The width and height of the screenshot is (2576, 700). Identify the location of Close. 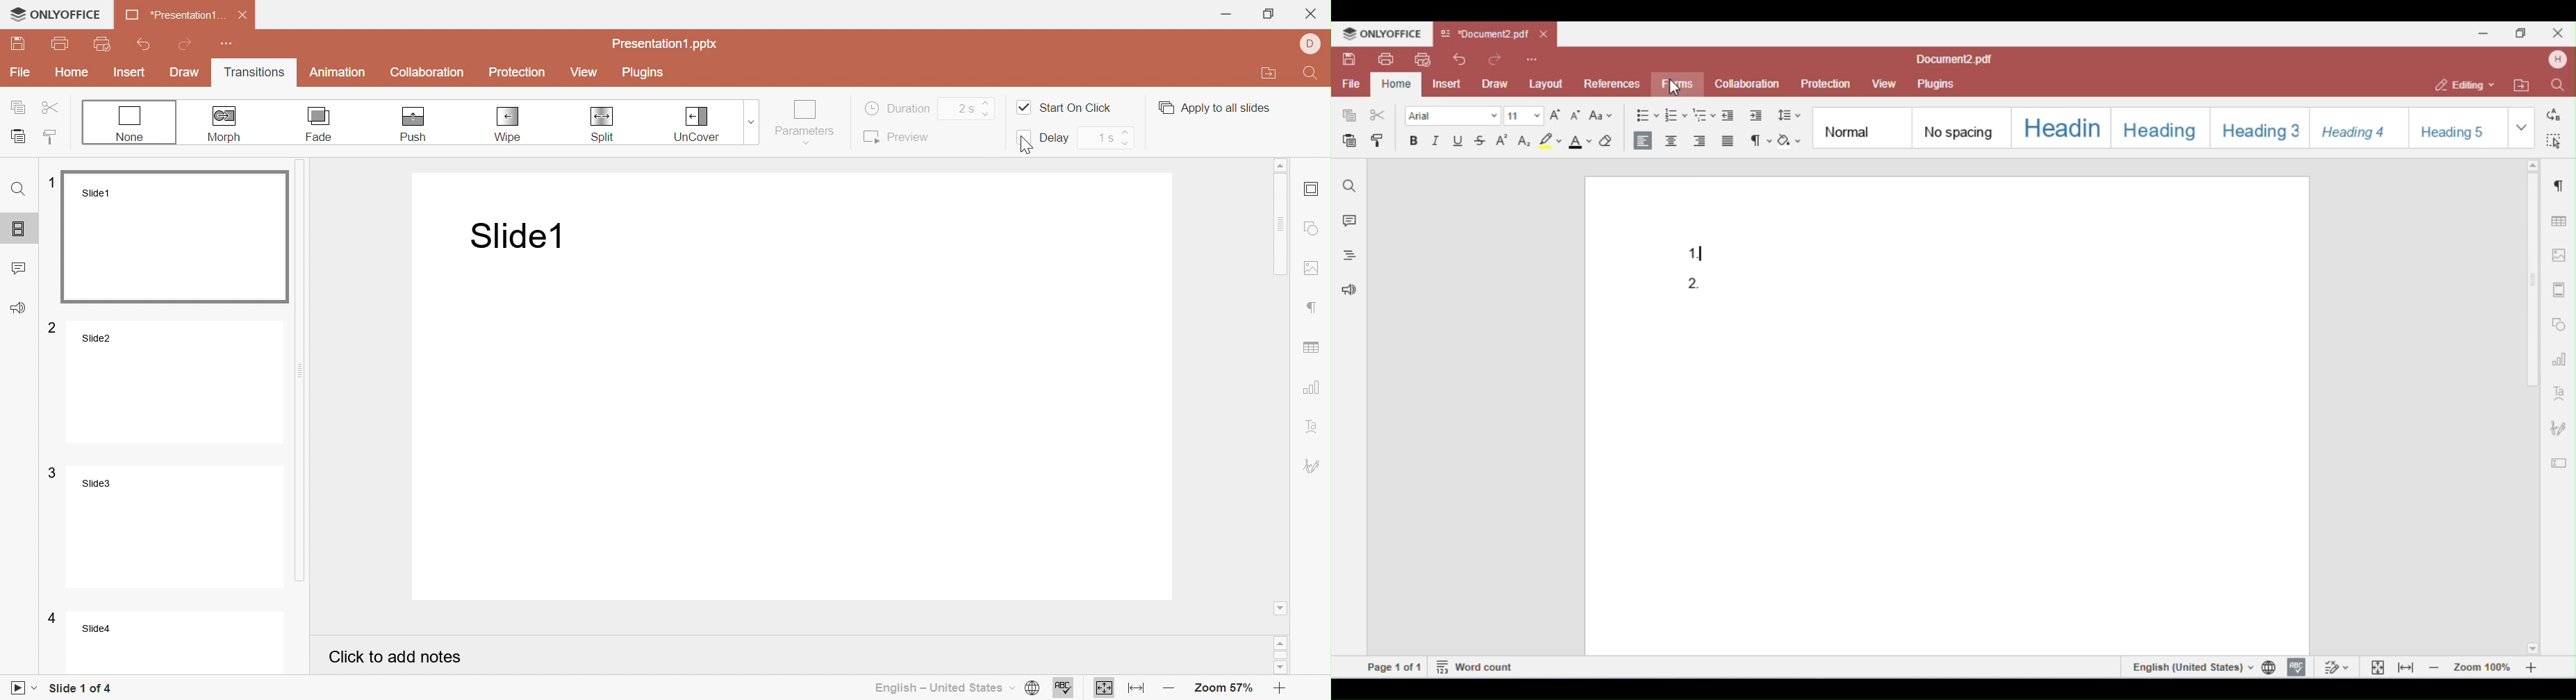
(242, 15).